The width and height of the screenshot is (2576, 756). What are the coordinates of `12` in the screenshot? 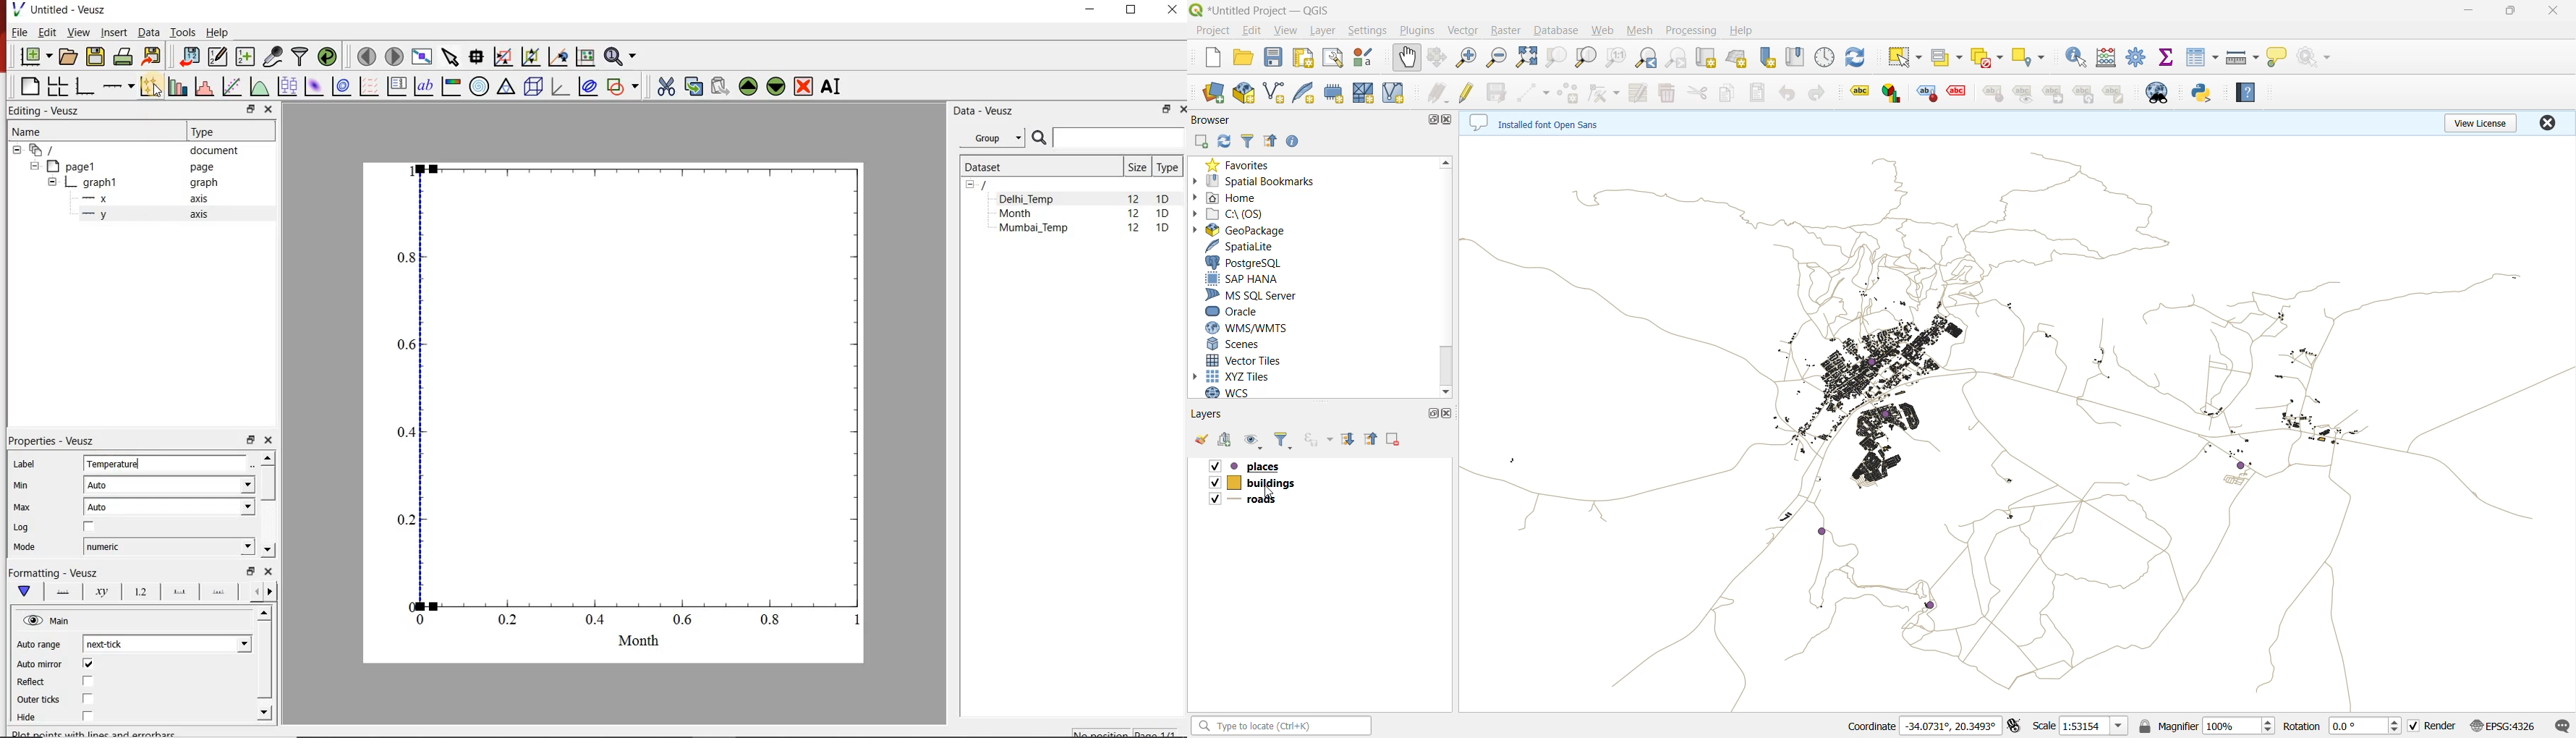 It's located at (1135, 230).